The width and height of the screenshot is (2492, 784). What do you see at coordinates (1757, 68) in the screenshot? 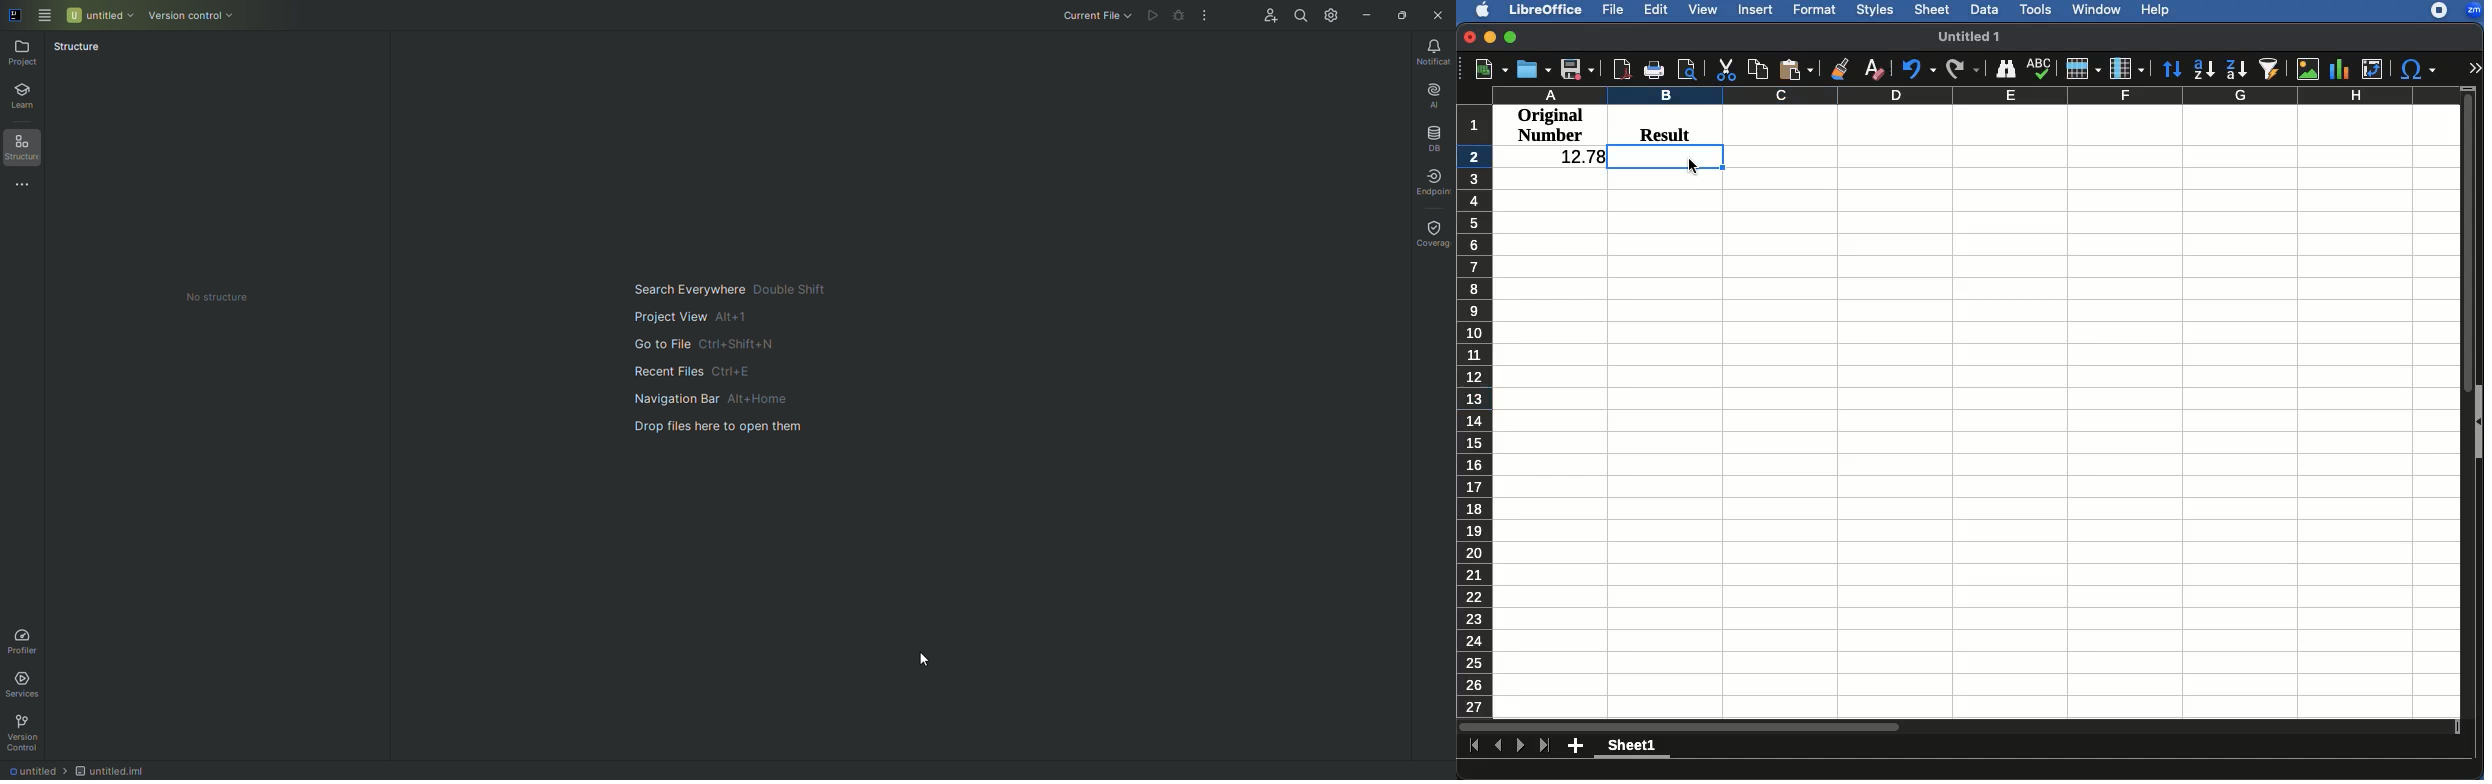
I see `Copy` at bounding box center [1757, 68].